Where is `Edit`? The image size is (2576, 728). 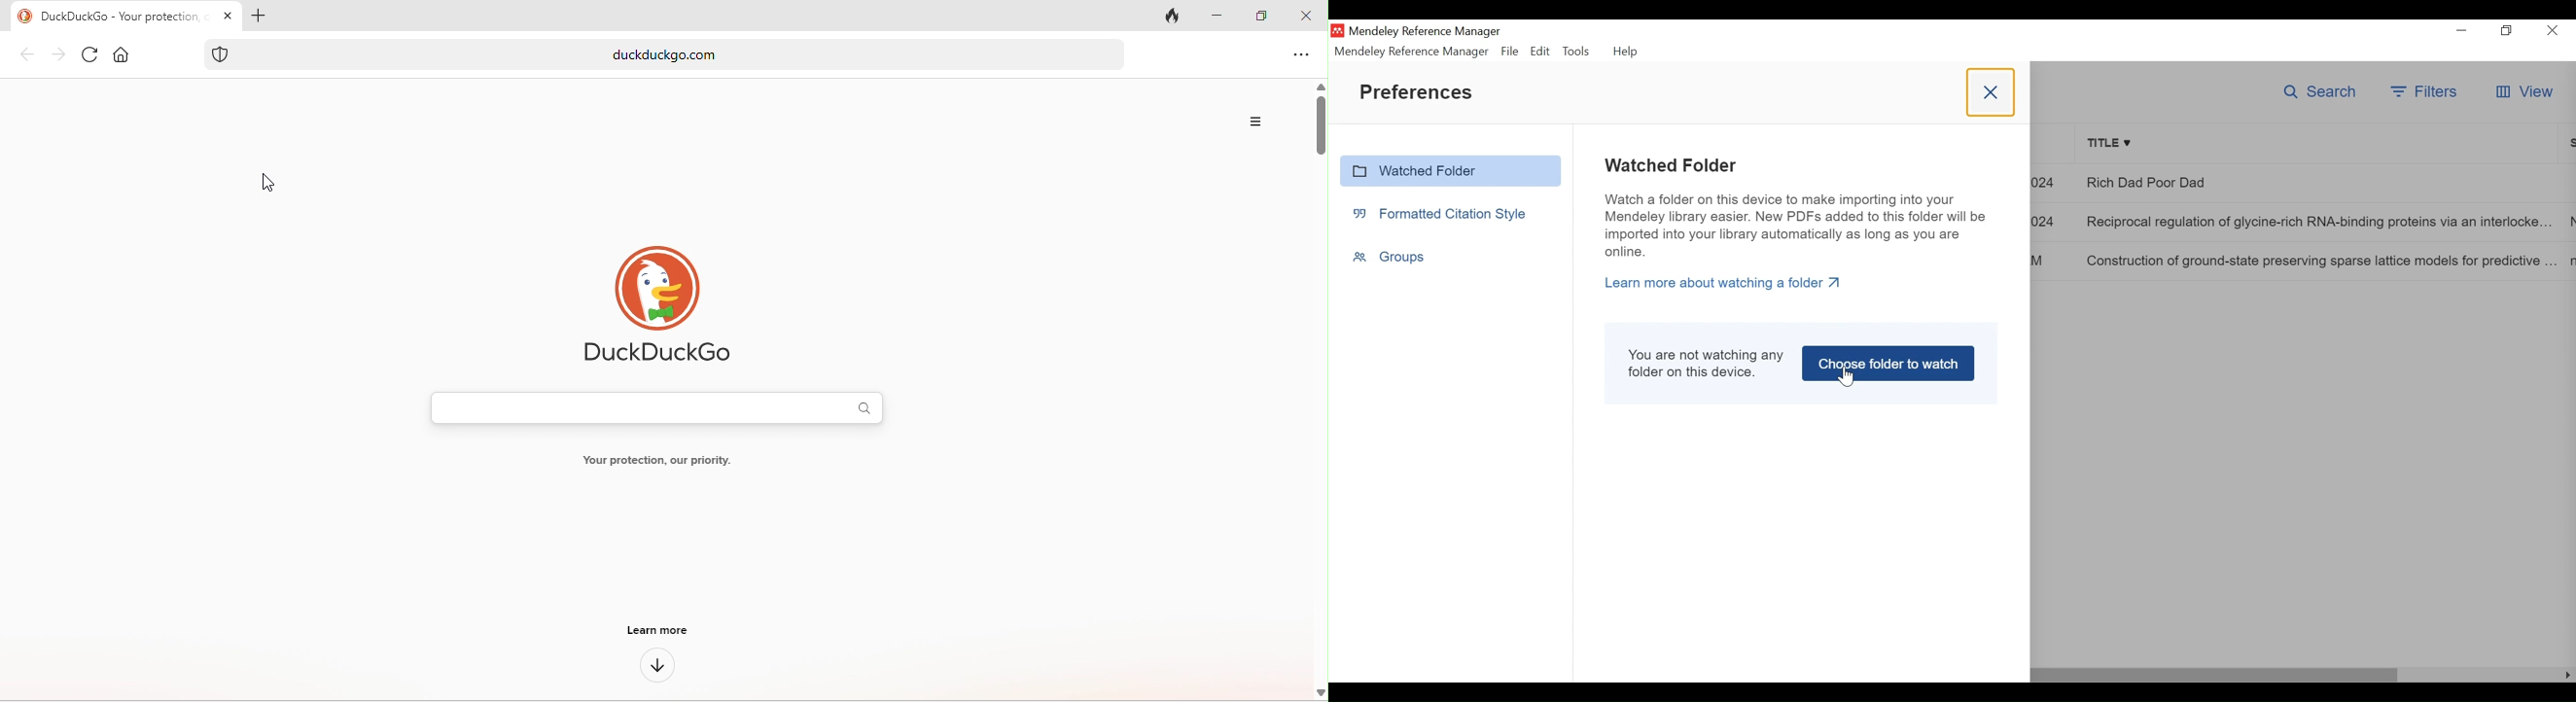 Edit is located at coordinates (1540, 53).